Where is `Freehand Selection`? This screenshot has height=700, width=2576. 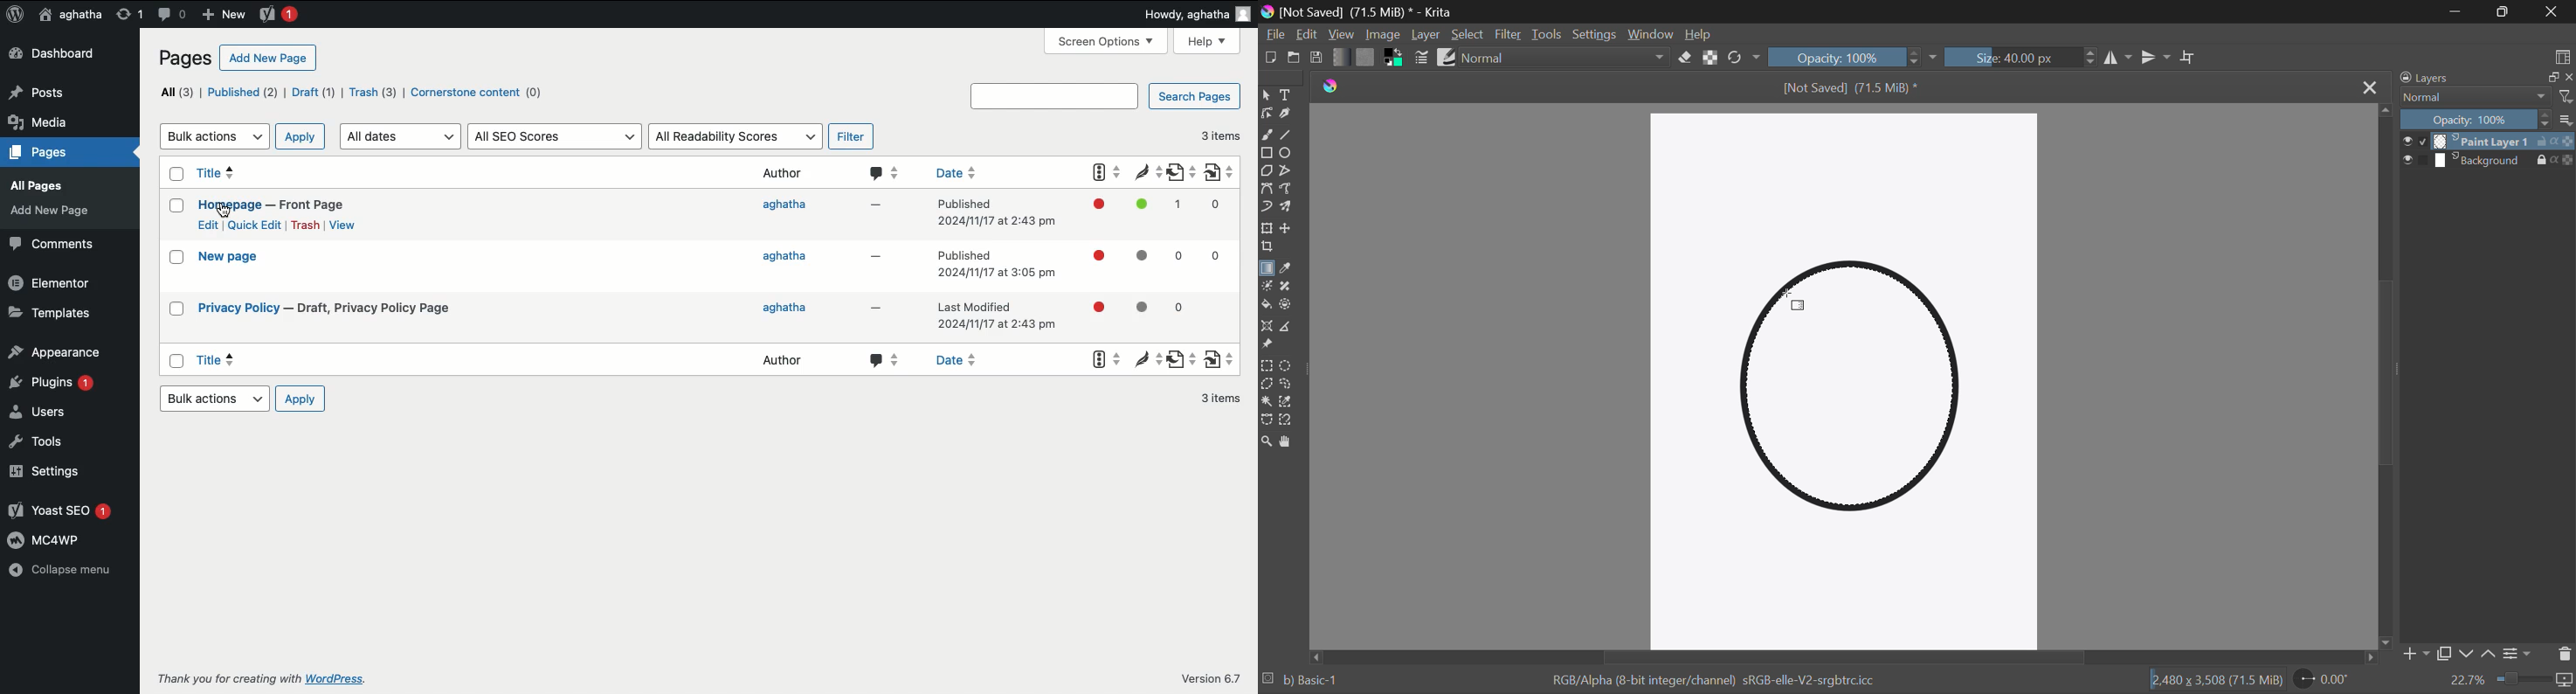 Freehand Selection is located at coordinates (1289, 383).